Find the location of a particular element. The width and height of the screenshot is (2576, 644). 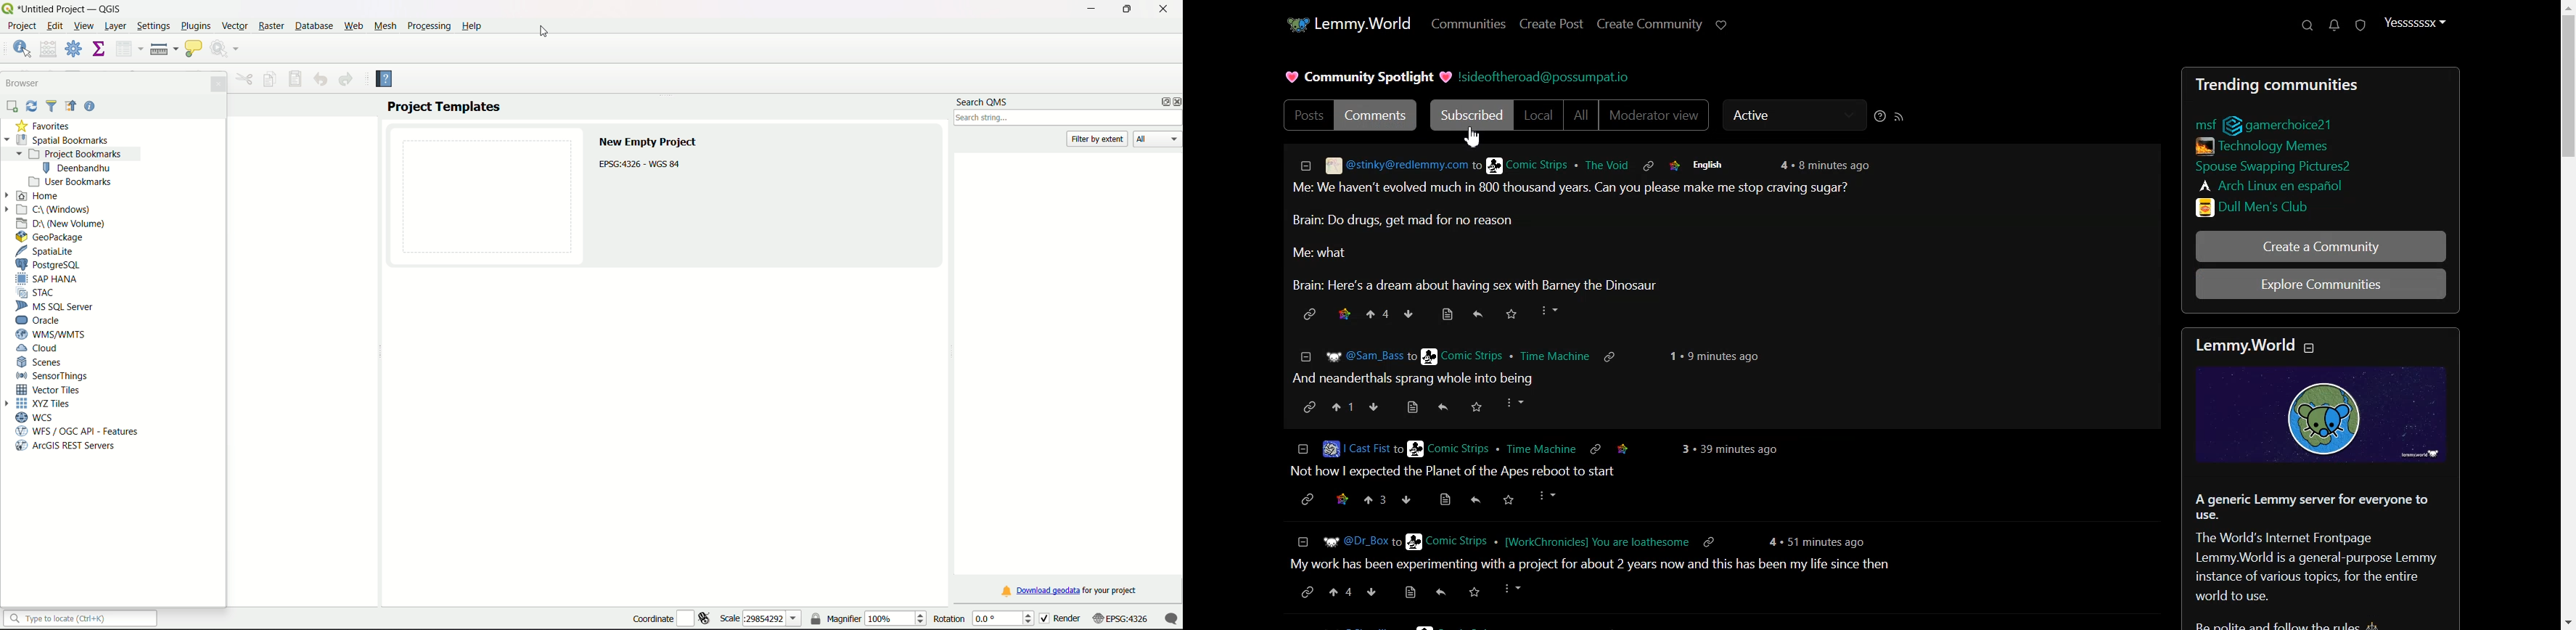

Scenes is located at coordinates (43, 361).